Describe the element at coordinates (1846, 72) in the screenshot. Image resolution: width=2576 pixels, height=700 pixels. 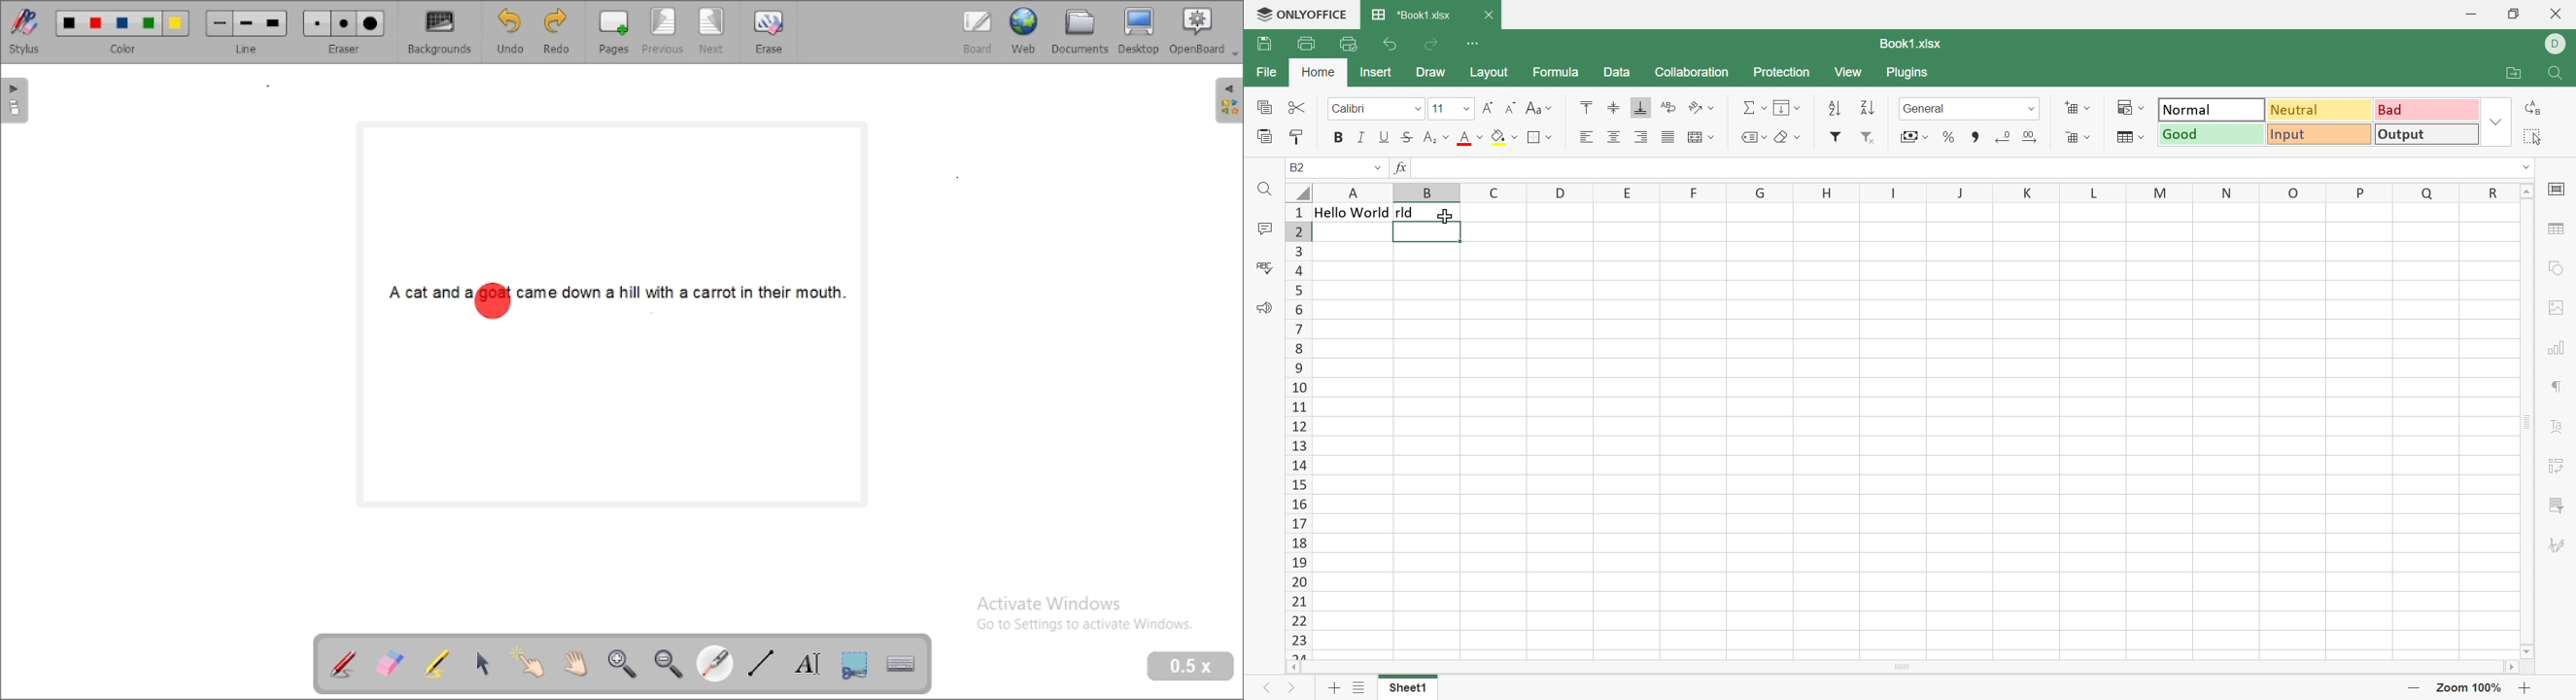
I see ` View` at that location.